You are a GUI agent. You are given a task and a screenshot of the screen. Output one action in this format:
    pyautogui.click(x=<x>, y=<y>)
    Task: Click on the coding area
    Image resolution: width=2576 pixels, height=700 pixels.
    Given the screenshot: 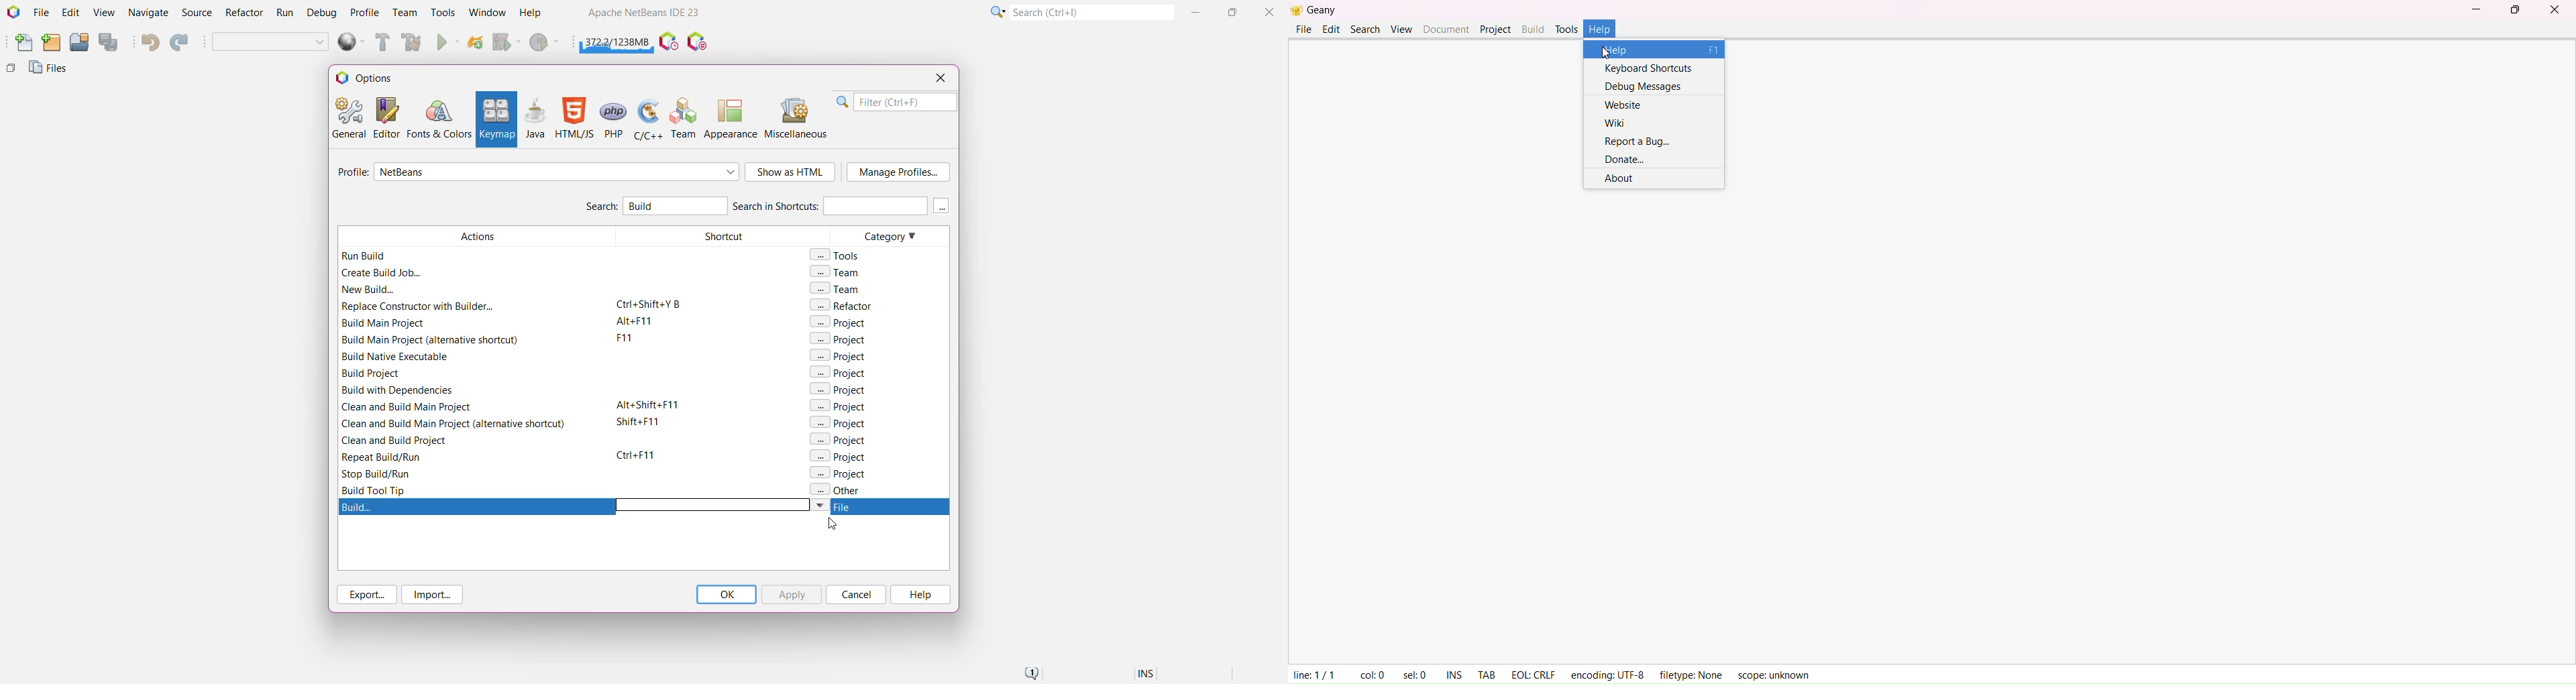 What is the action you would take?
    pyautogui.click(x=1440, y=119)
    